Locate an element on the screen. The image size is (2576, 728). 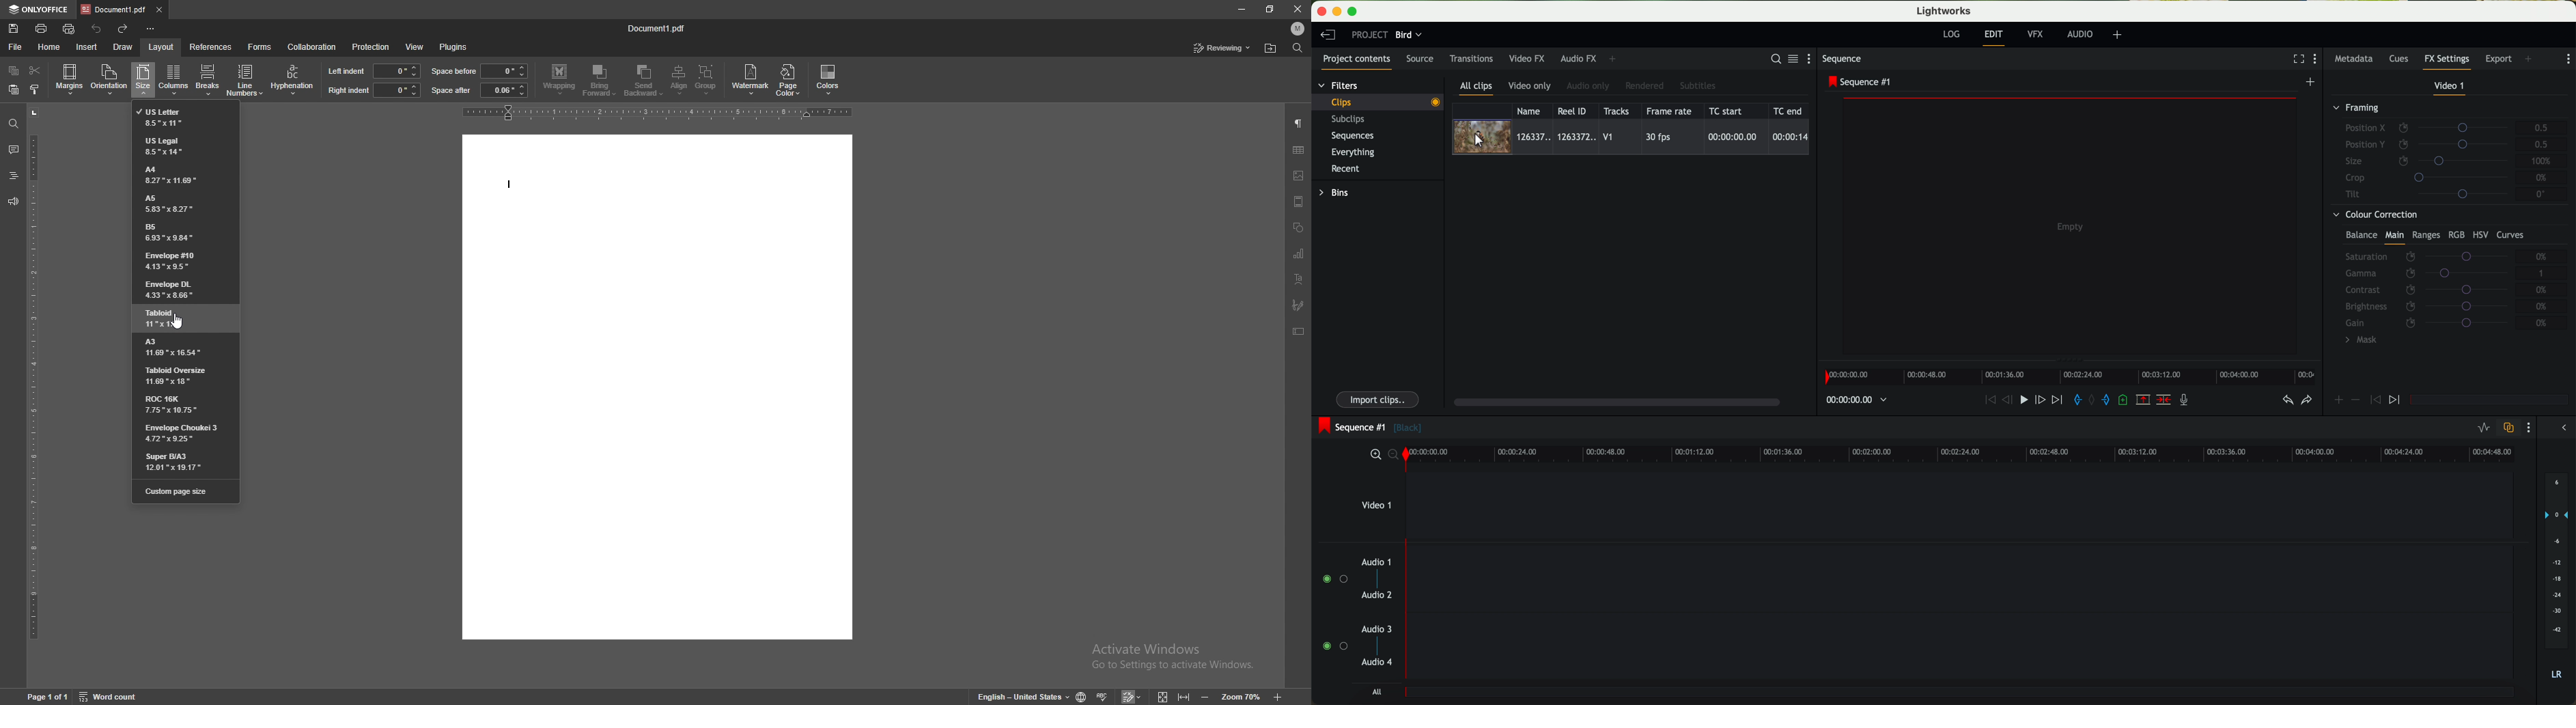
icon is located at coordinates (2396, 401).